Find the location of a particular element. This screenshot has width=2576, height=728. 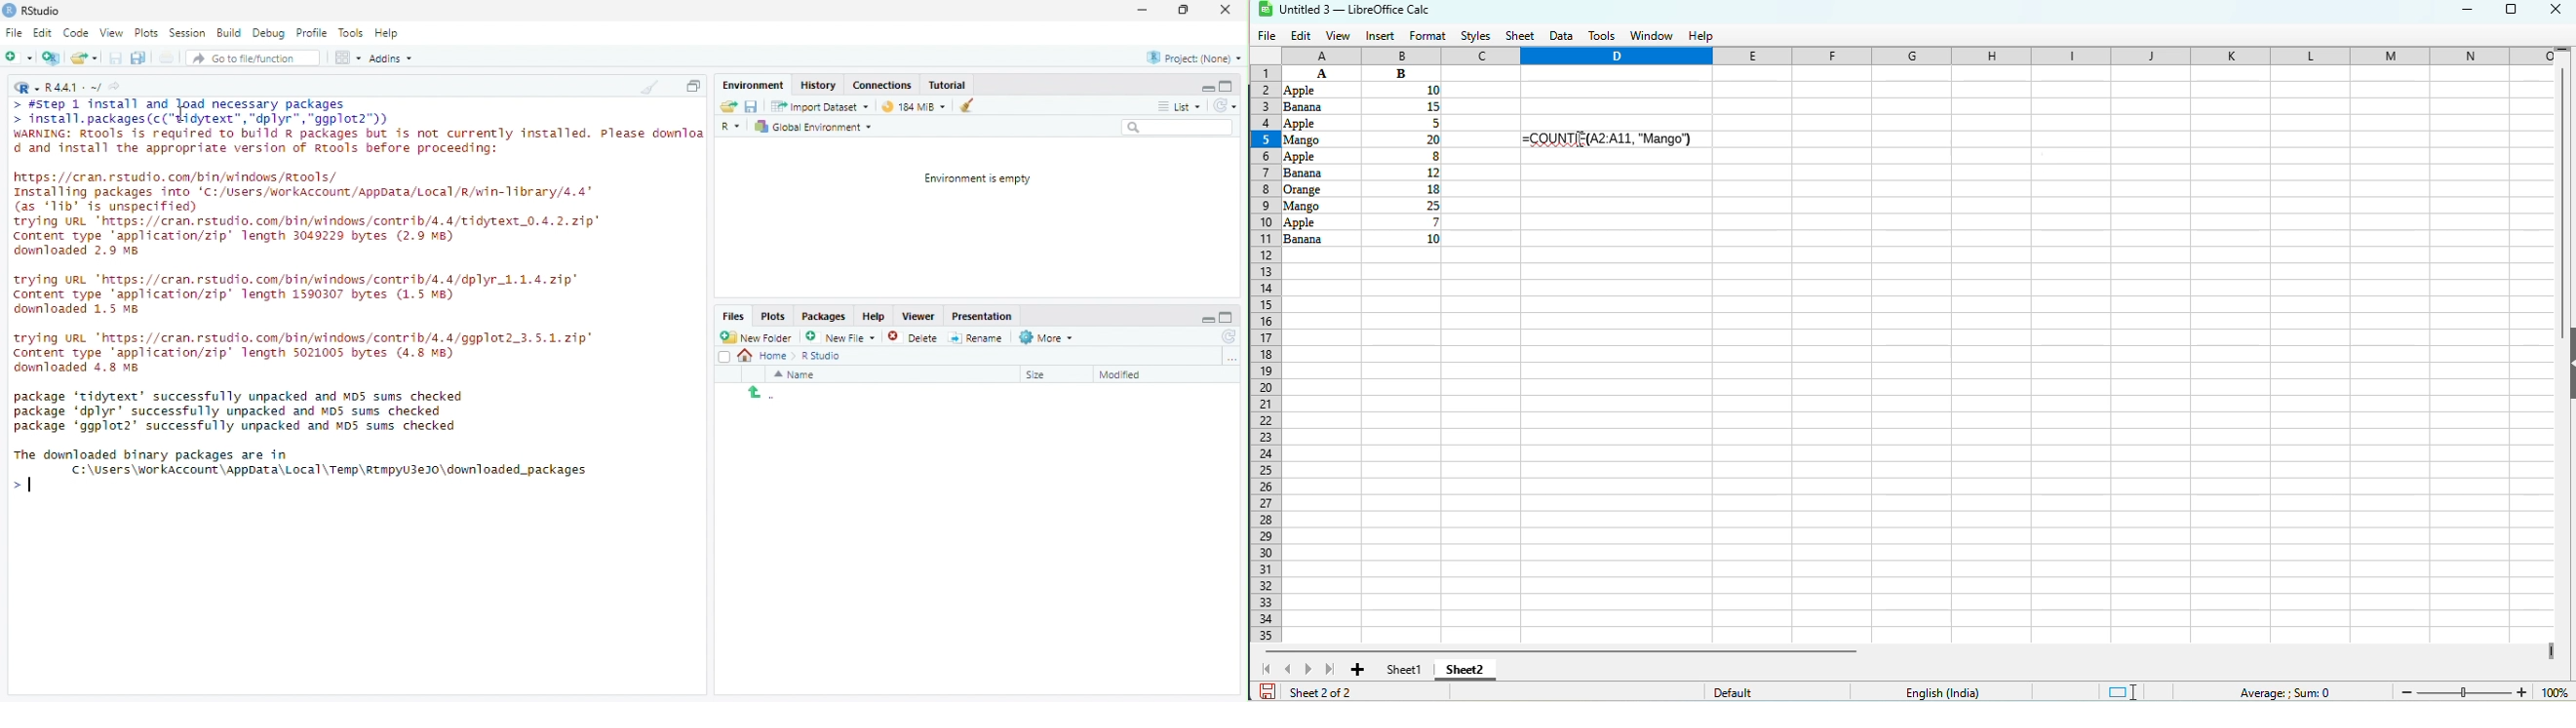

2 tia]. packages CoC" Tl dytent sqnlye nodes
> install. packages (c("didytext", "dplyr", “ggplot2")) is located at coordinates (204, 112).